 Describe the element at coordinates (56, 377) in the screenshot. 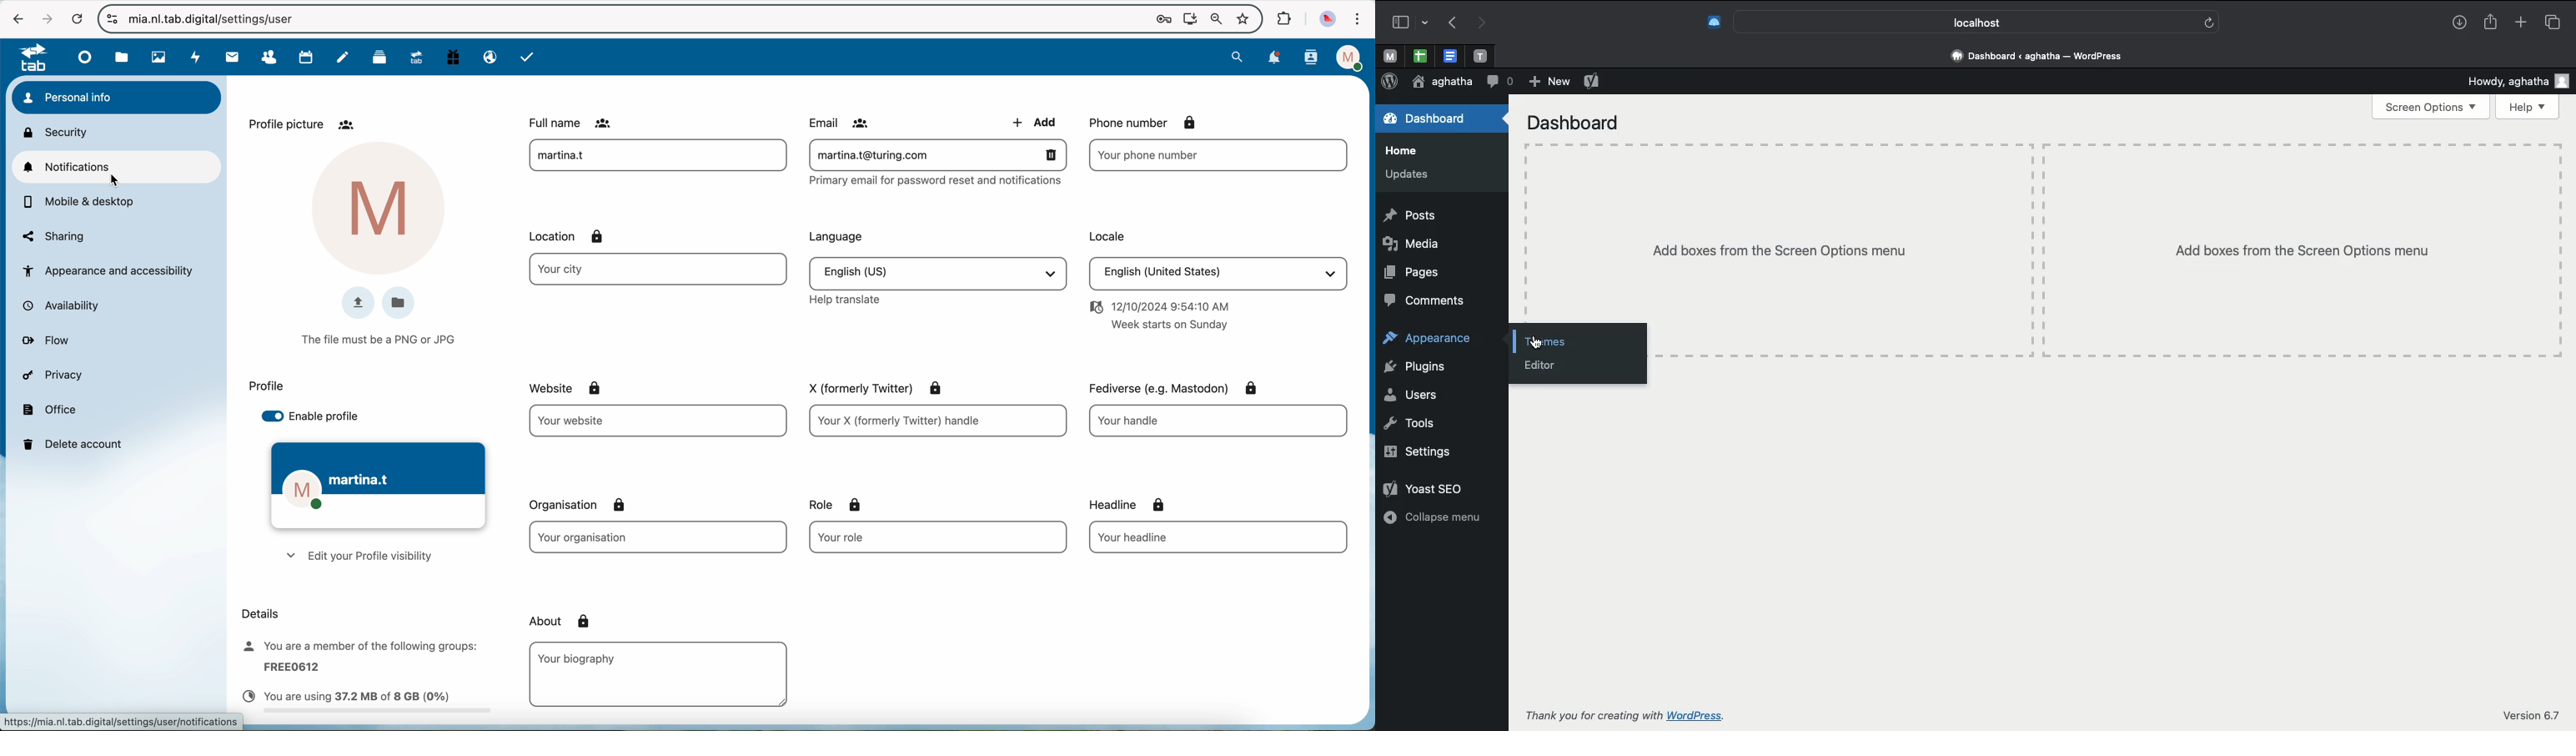

I see `privacy` at that location.